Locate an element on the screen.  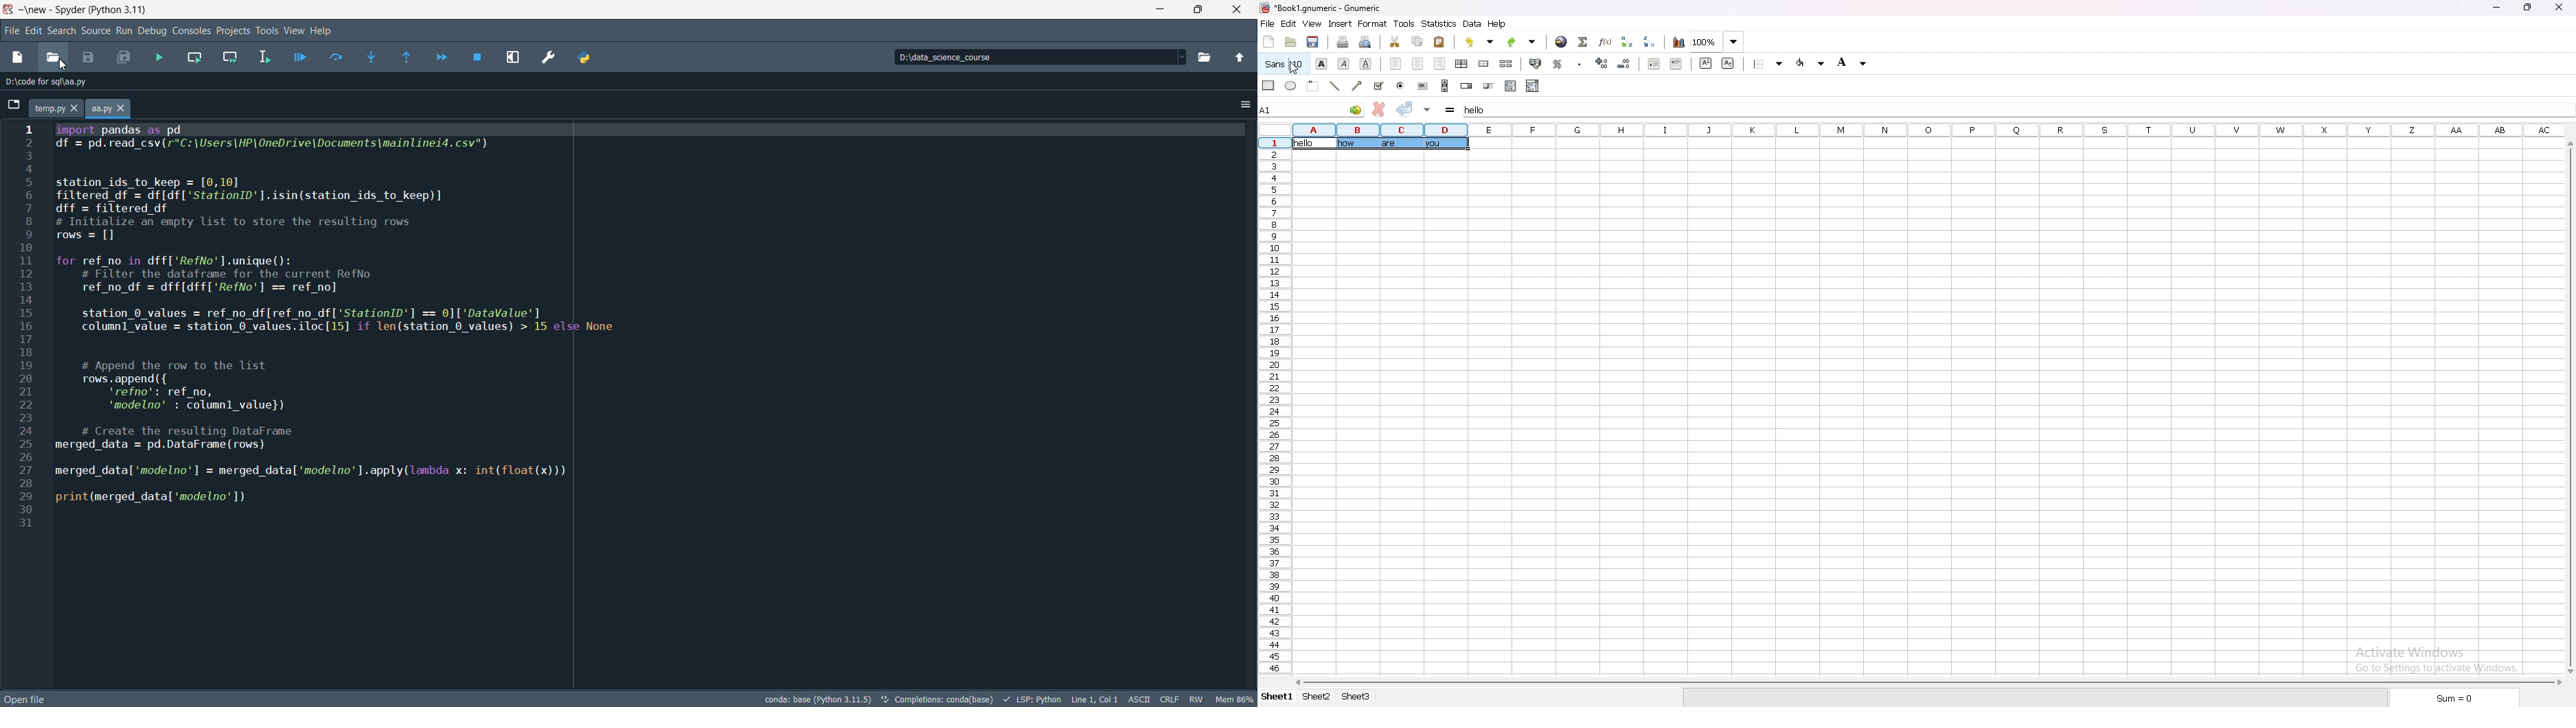
debug file is located at coordinates (301, 58).